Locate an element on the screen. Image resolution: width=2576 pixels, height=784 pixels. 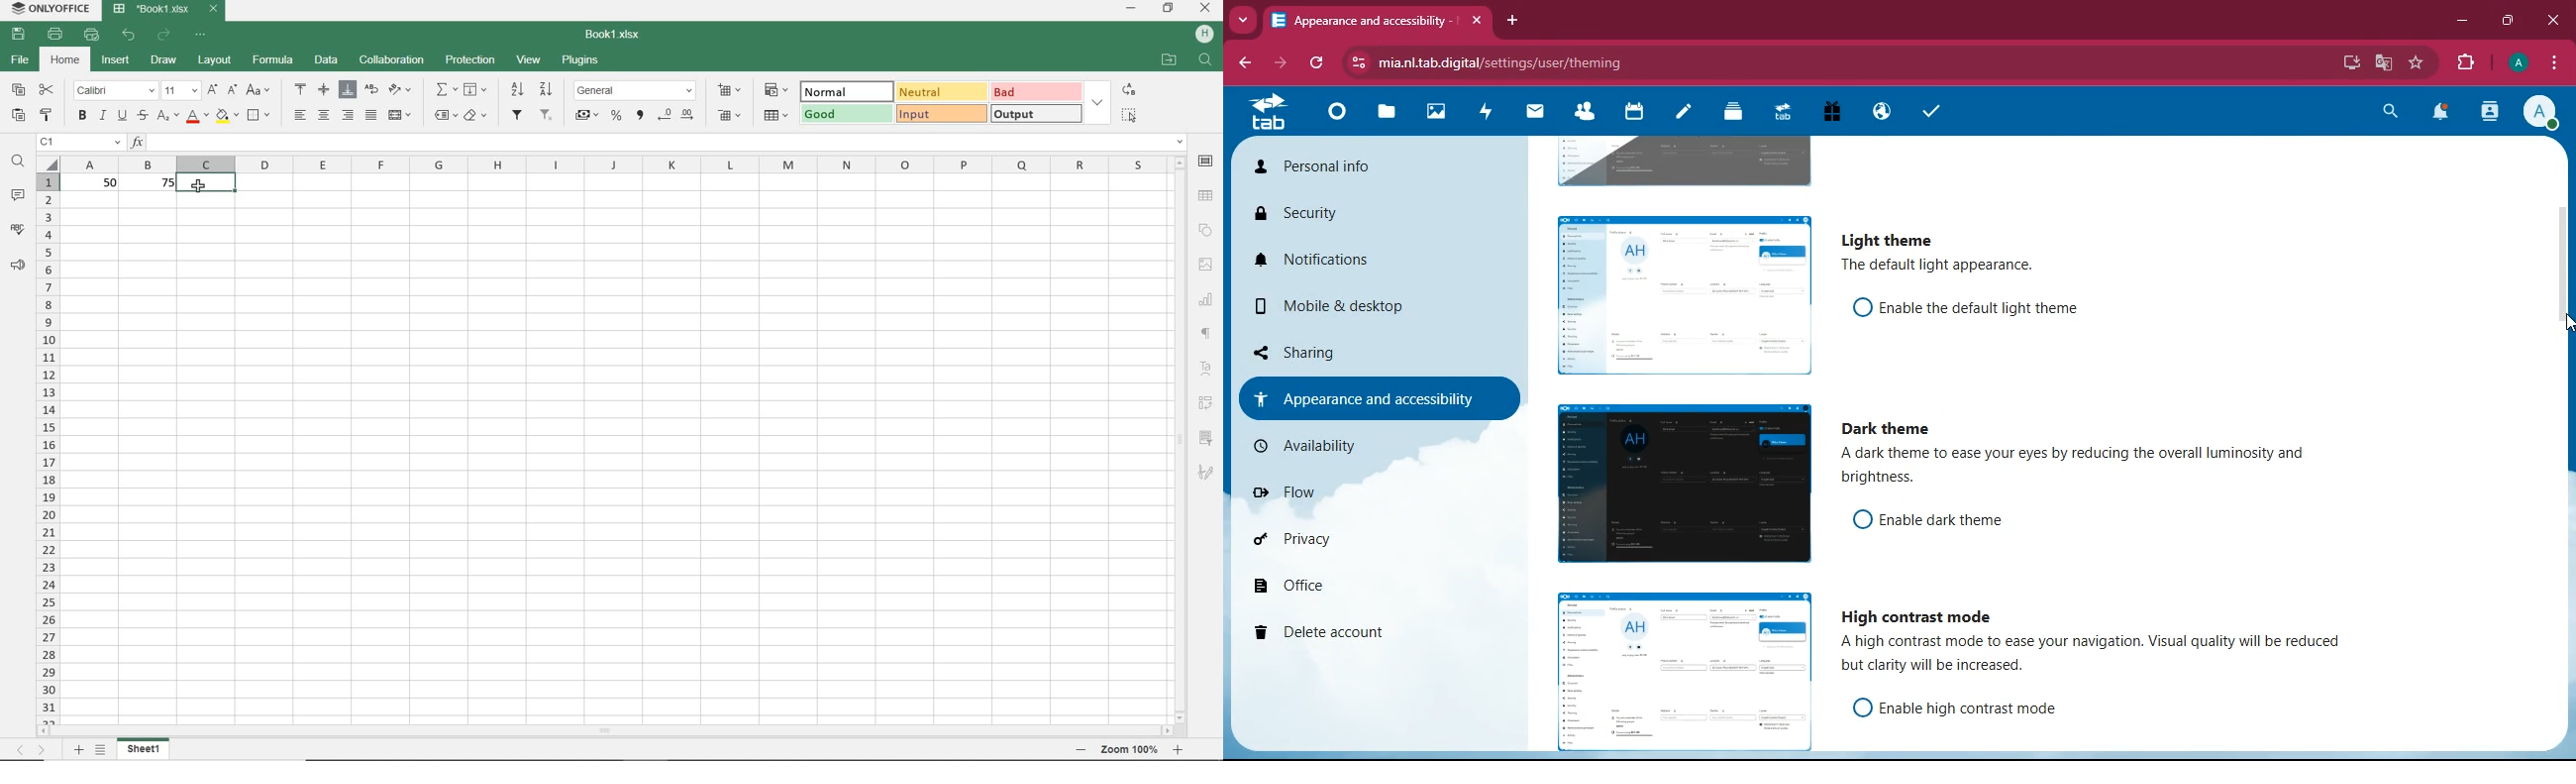
collaboration is located at coordinates (391, 60).